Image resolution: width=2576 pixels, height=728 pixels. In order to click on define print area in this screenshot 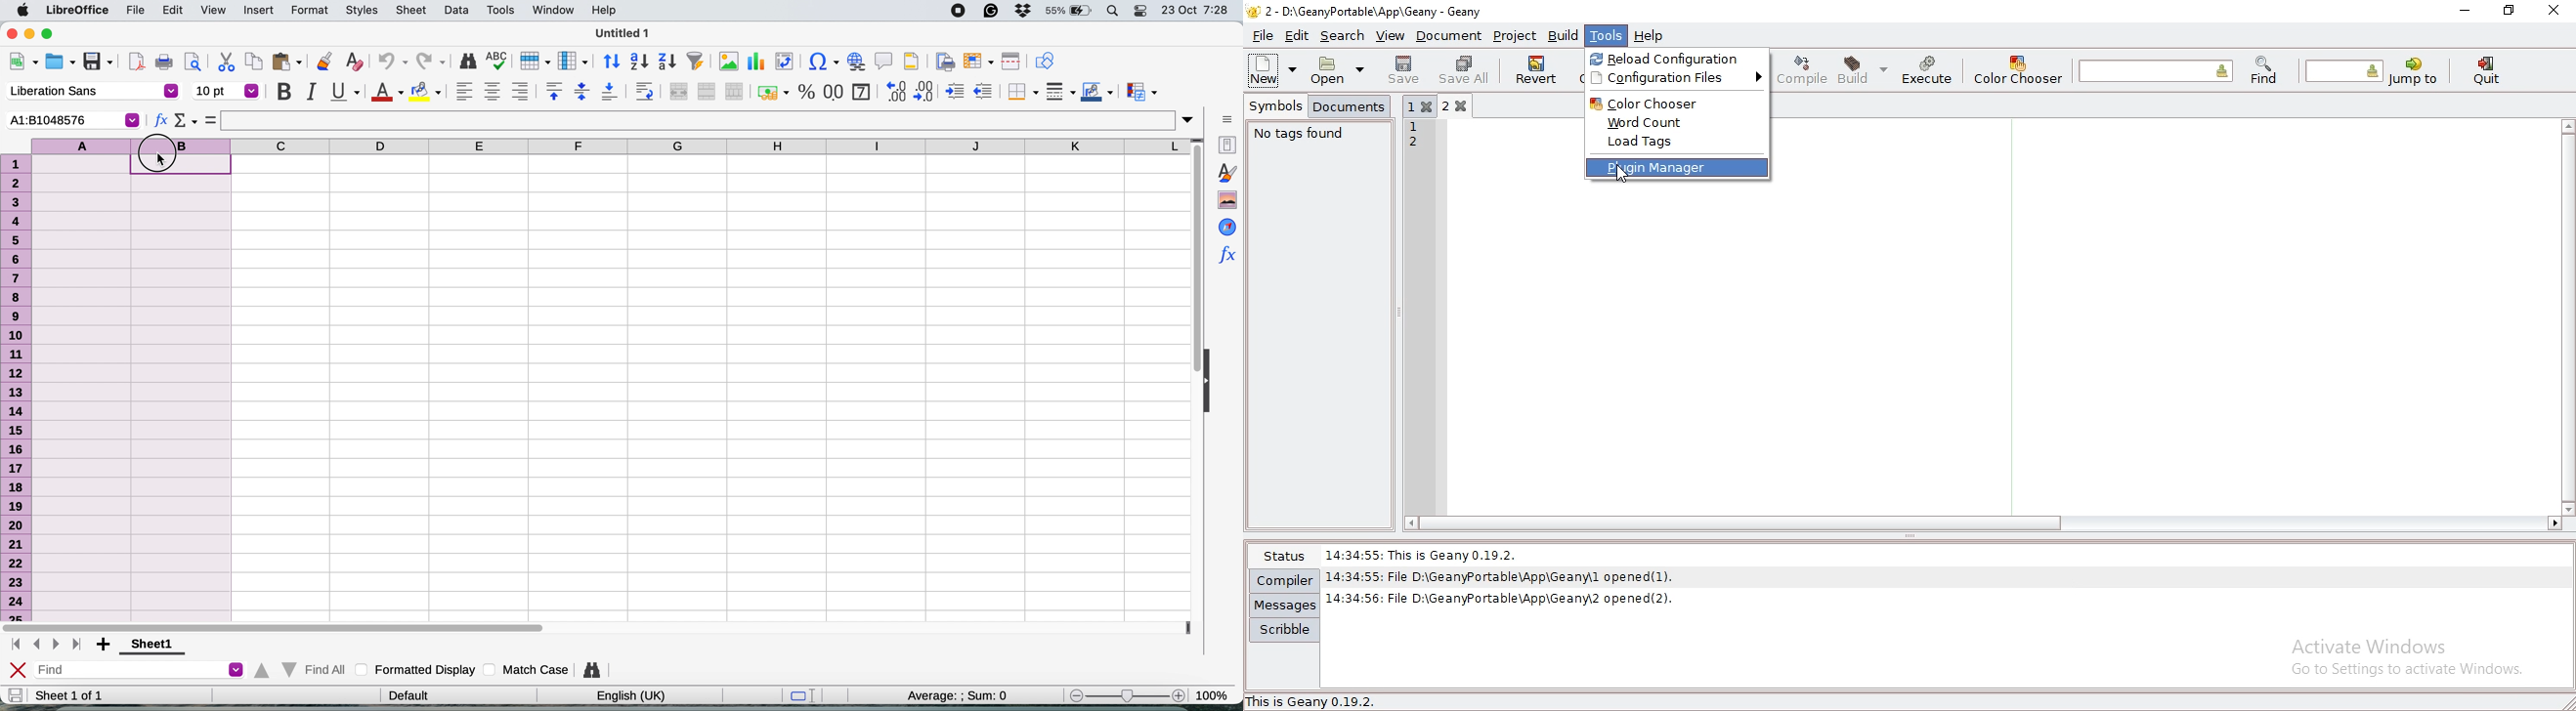, I will do `click(944, 61)`.